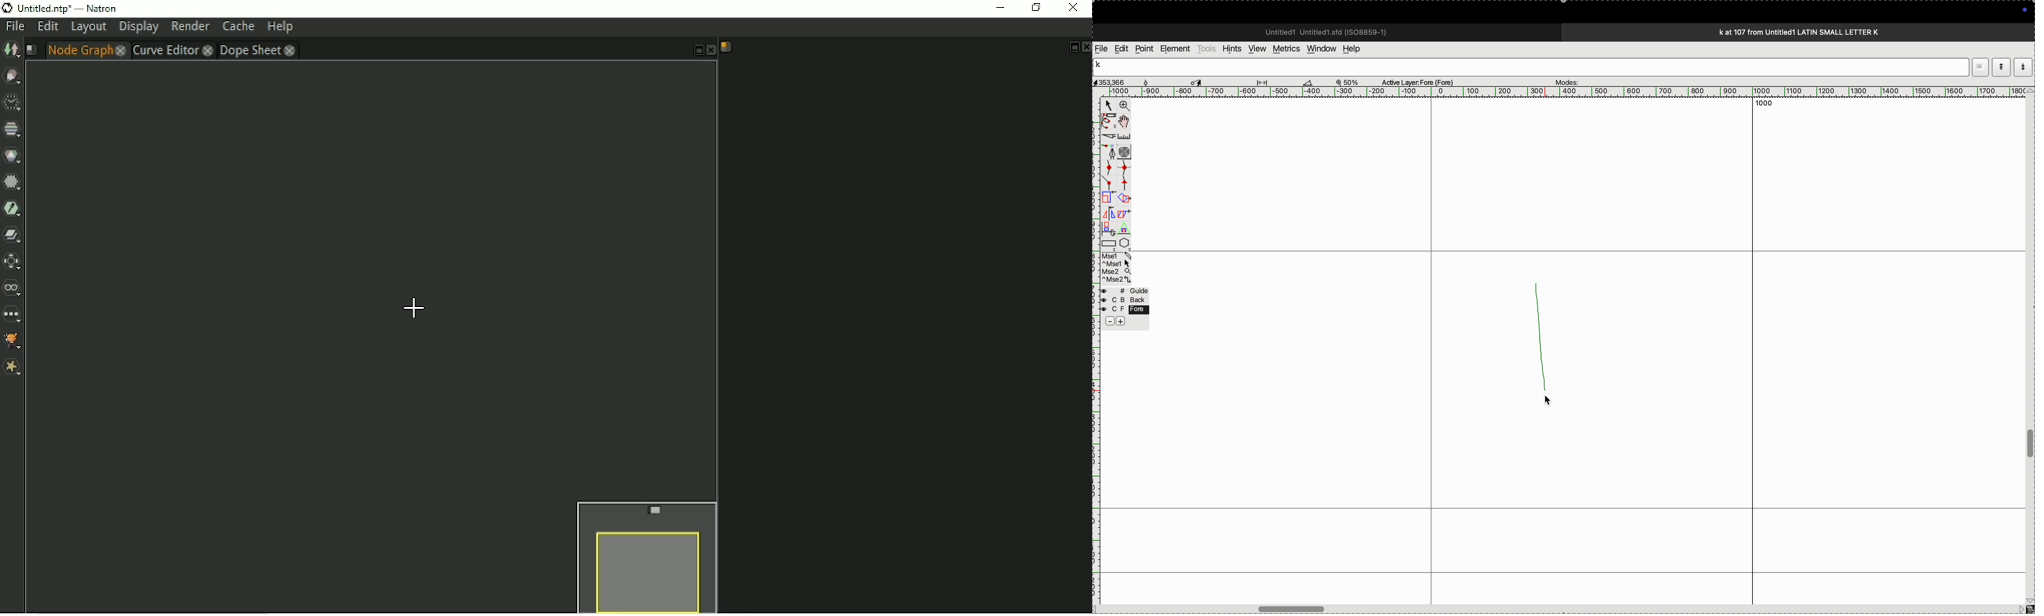  What do you see at coordinates (1820, 32) in the screenshot?
I see `title` at bounding box center [1820, 32].